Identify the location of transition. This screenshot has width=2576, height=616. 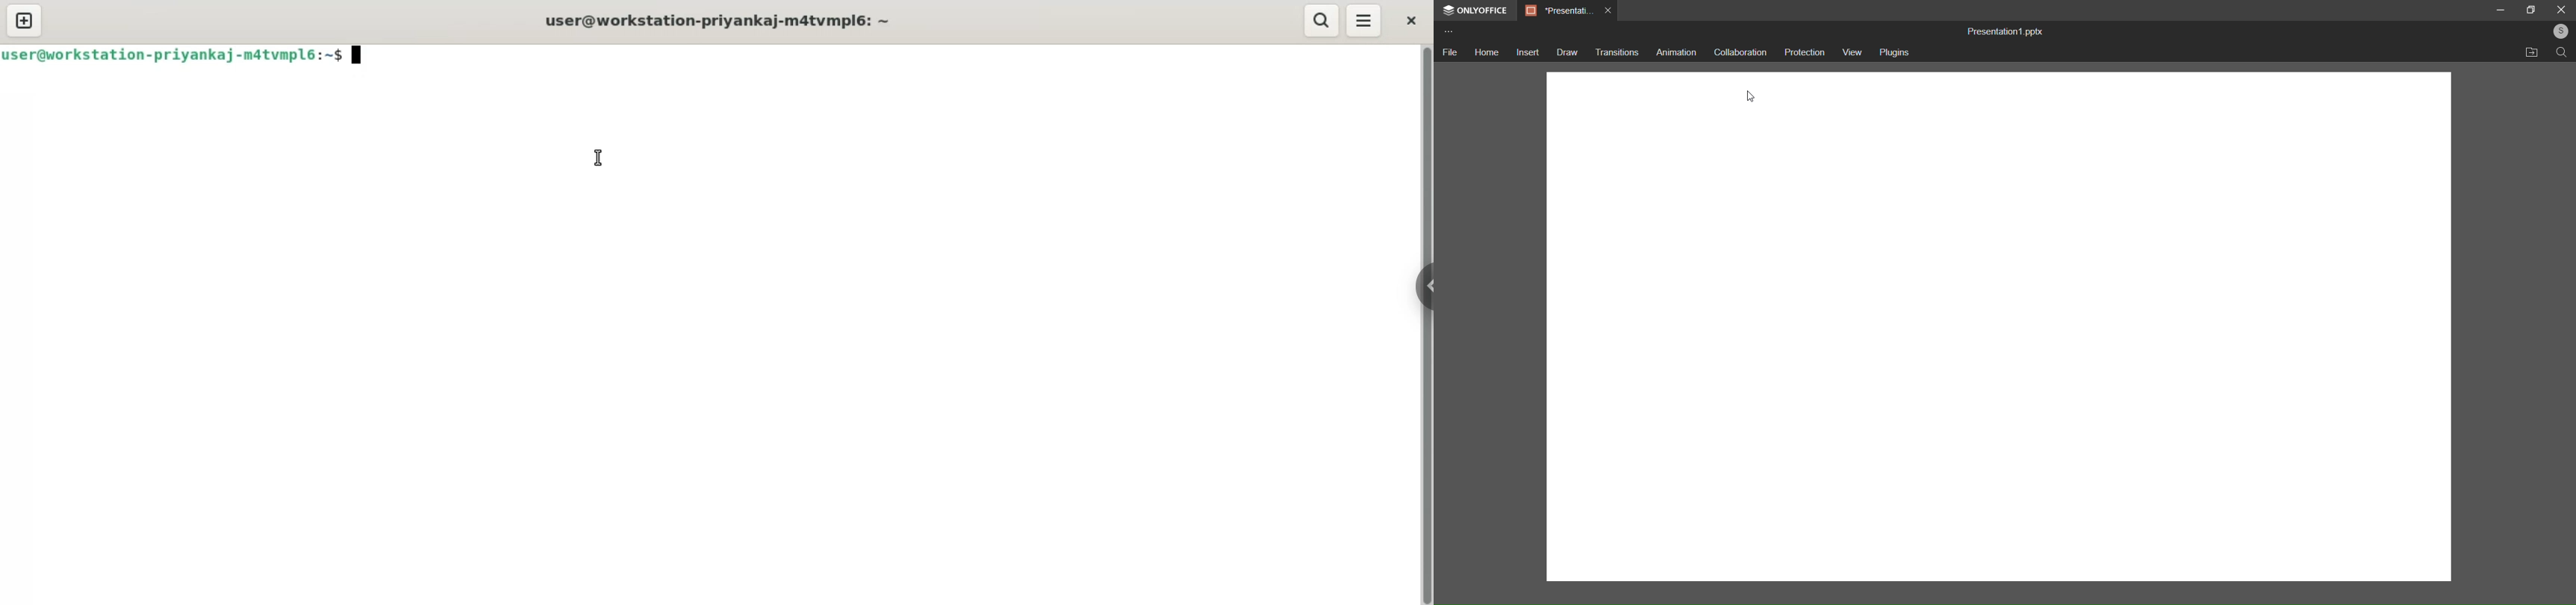
(1616, 51).